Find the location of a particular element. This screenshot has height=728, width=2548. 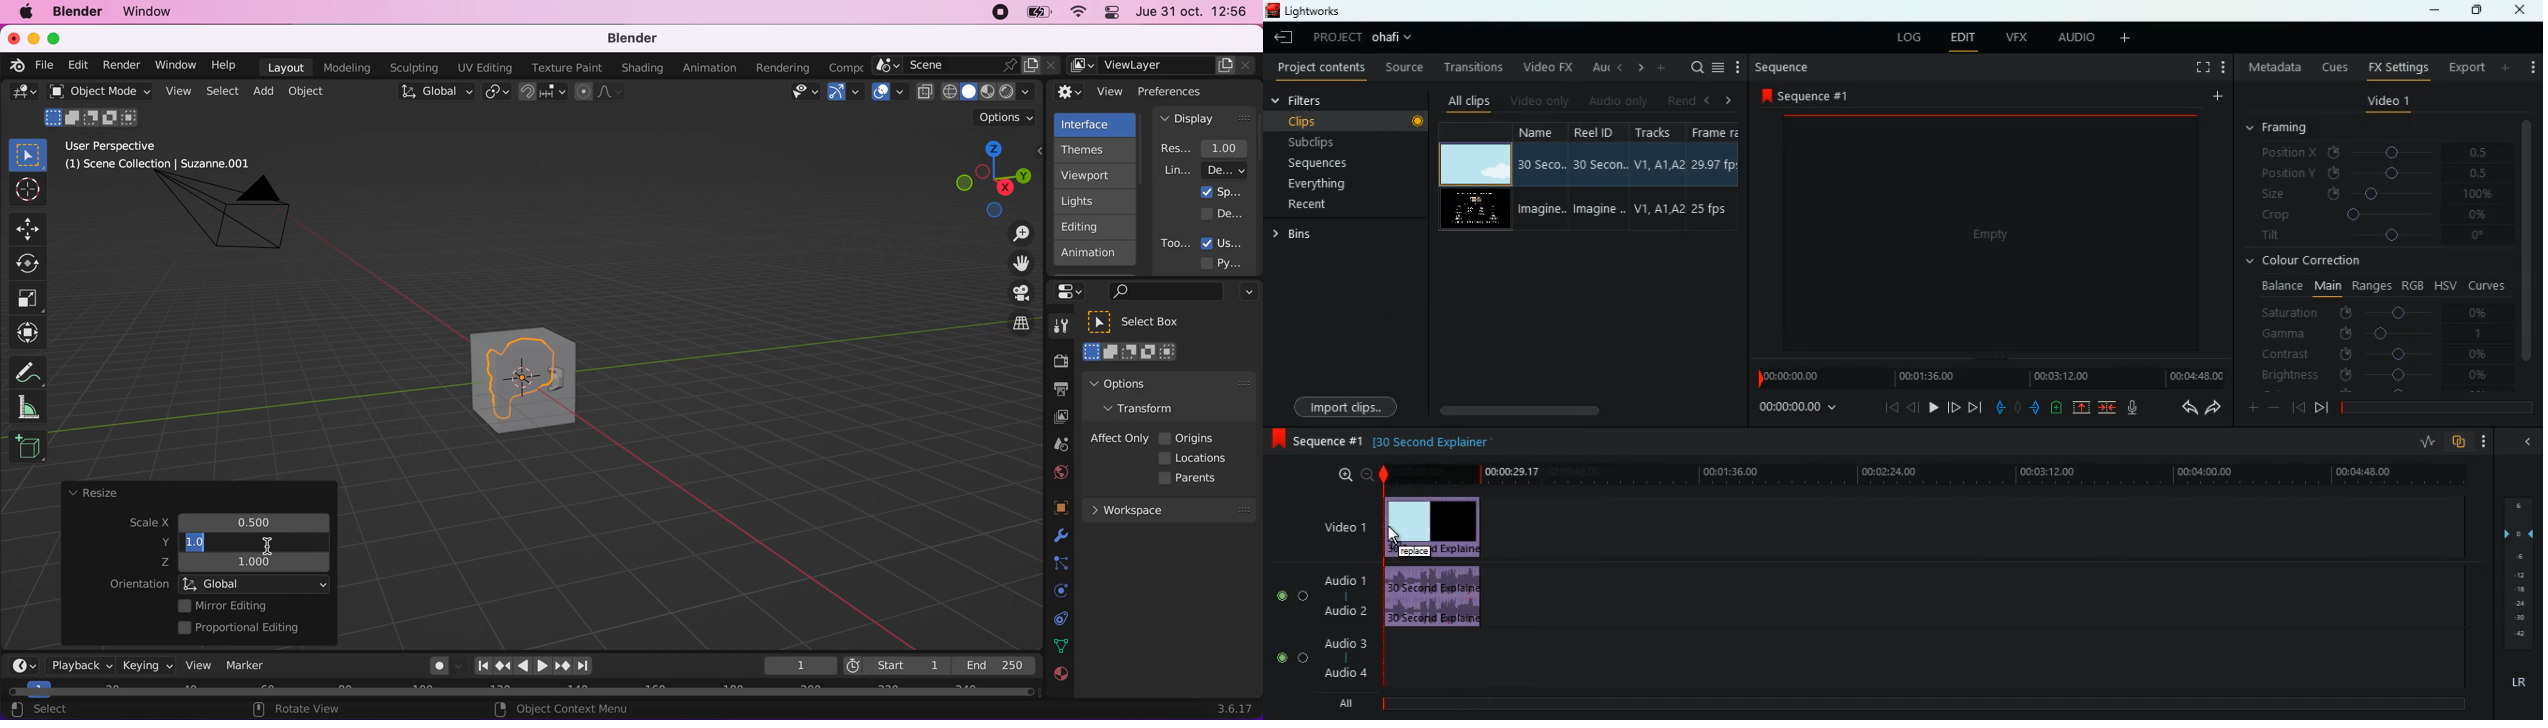

more is located at coordinates (1740, 67).